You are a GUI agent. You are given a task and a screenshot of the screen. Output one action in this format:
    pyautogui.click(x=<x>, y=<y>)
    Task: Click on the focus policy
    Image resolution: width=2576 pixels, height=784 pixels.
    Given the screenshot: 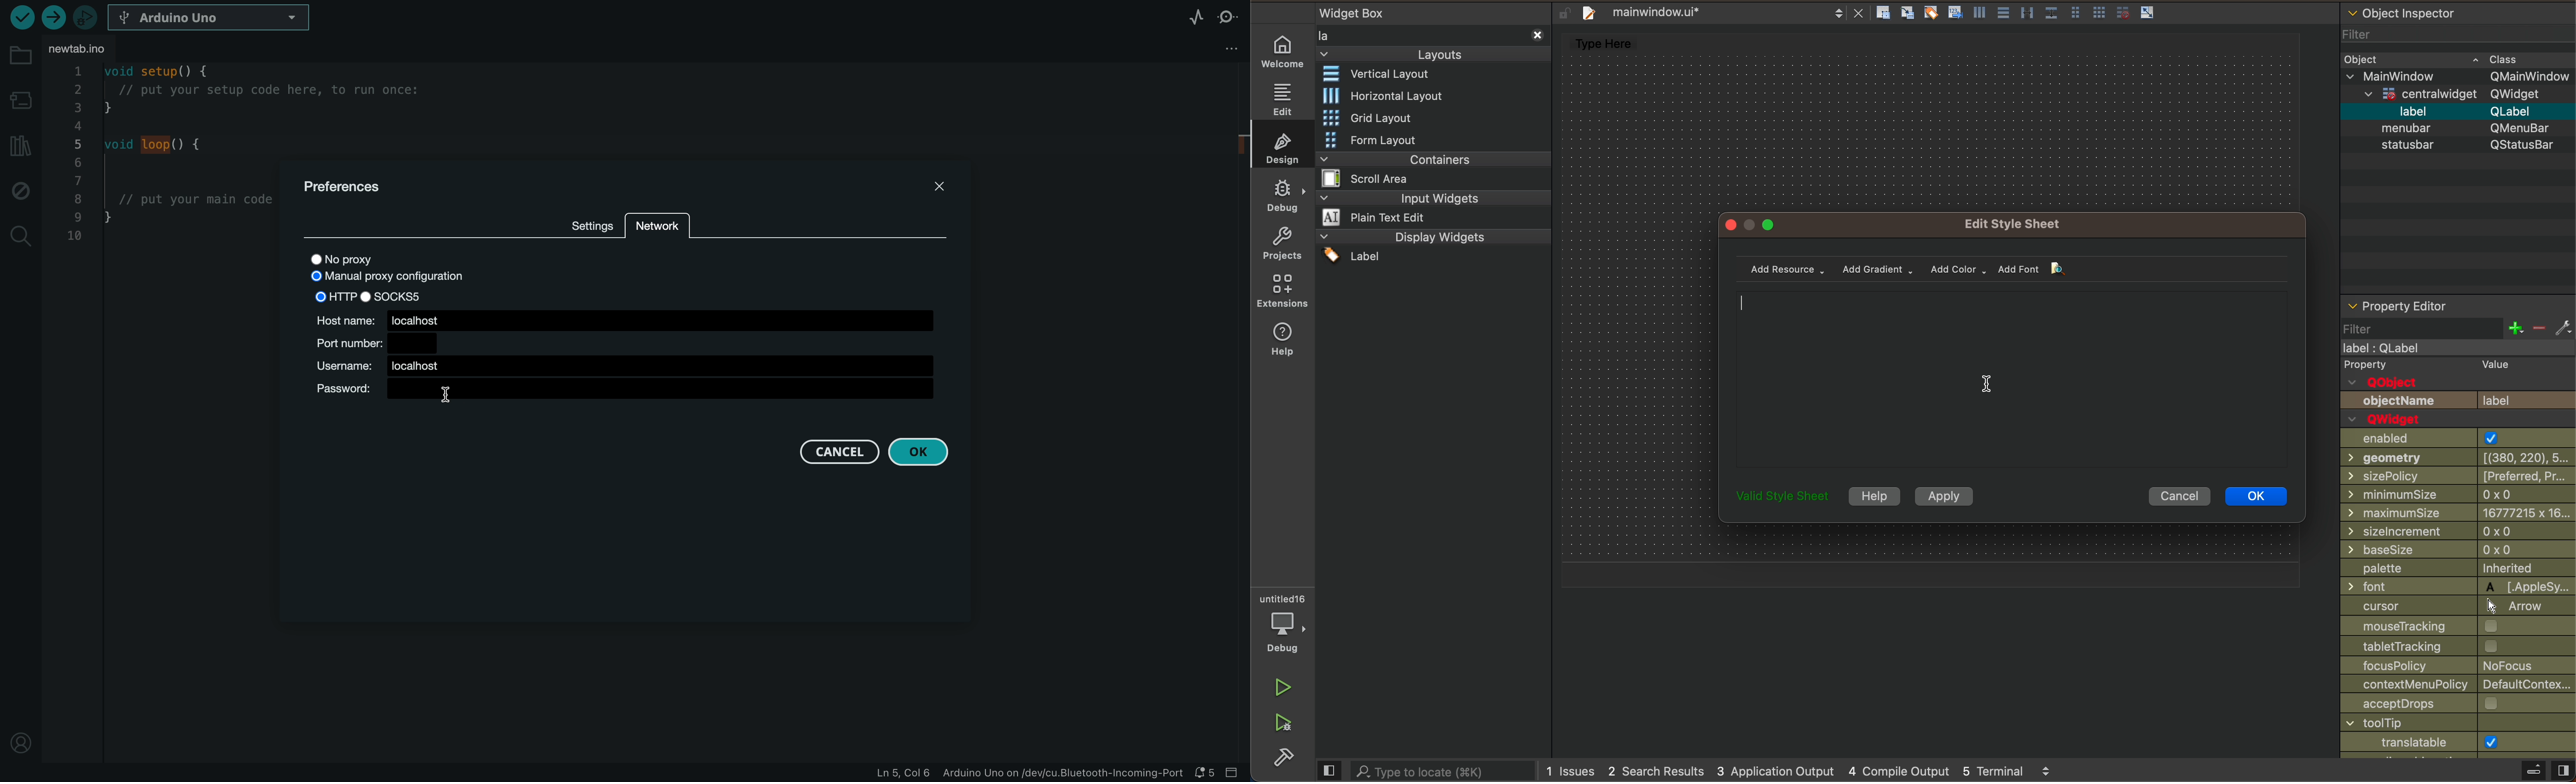 What is the action you would take?
    pyautogui.click(x=2458, y=666)
    